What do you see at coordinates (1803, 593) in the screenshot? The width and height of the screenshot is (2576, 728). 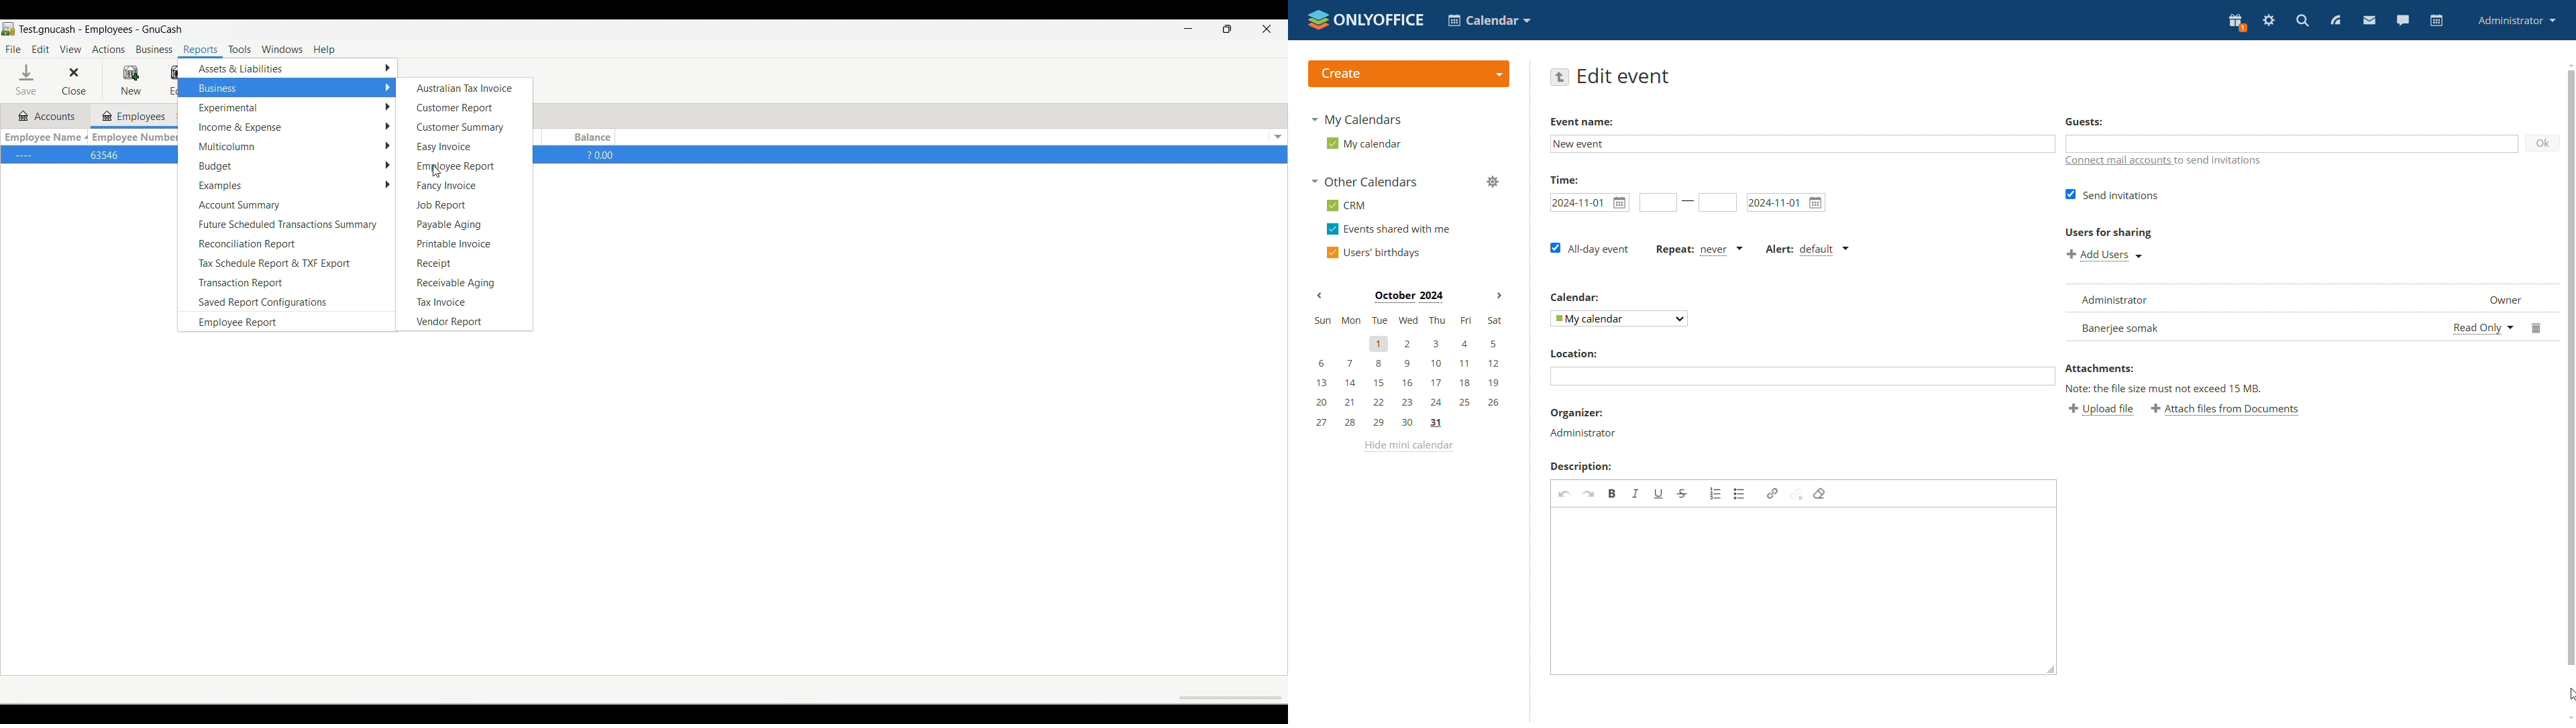 I see `edit description` at bounding box center [1803, 593].